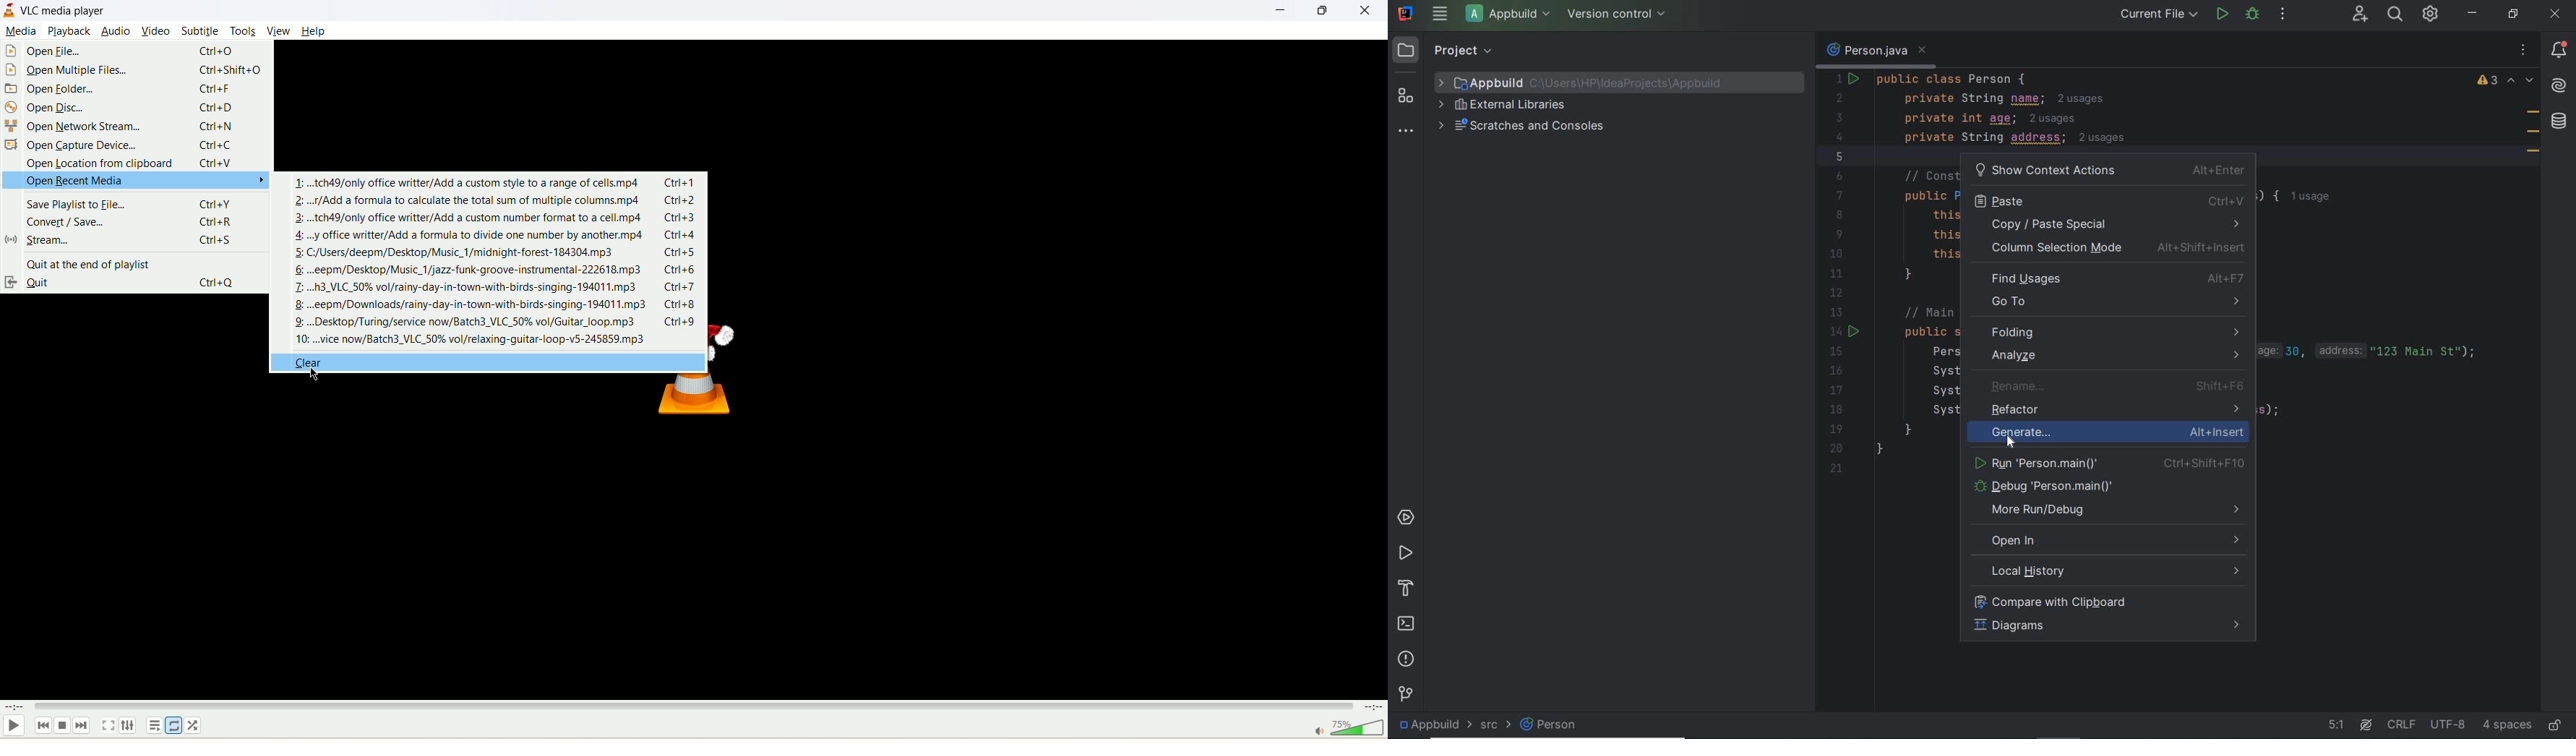  What do you see at coordinates (2107, 486) in the screenshot?
I see `Debug` at bounding box center [2107, 486].